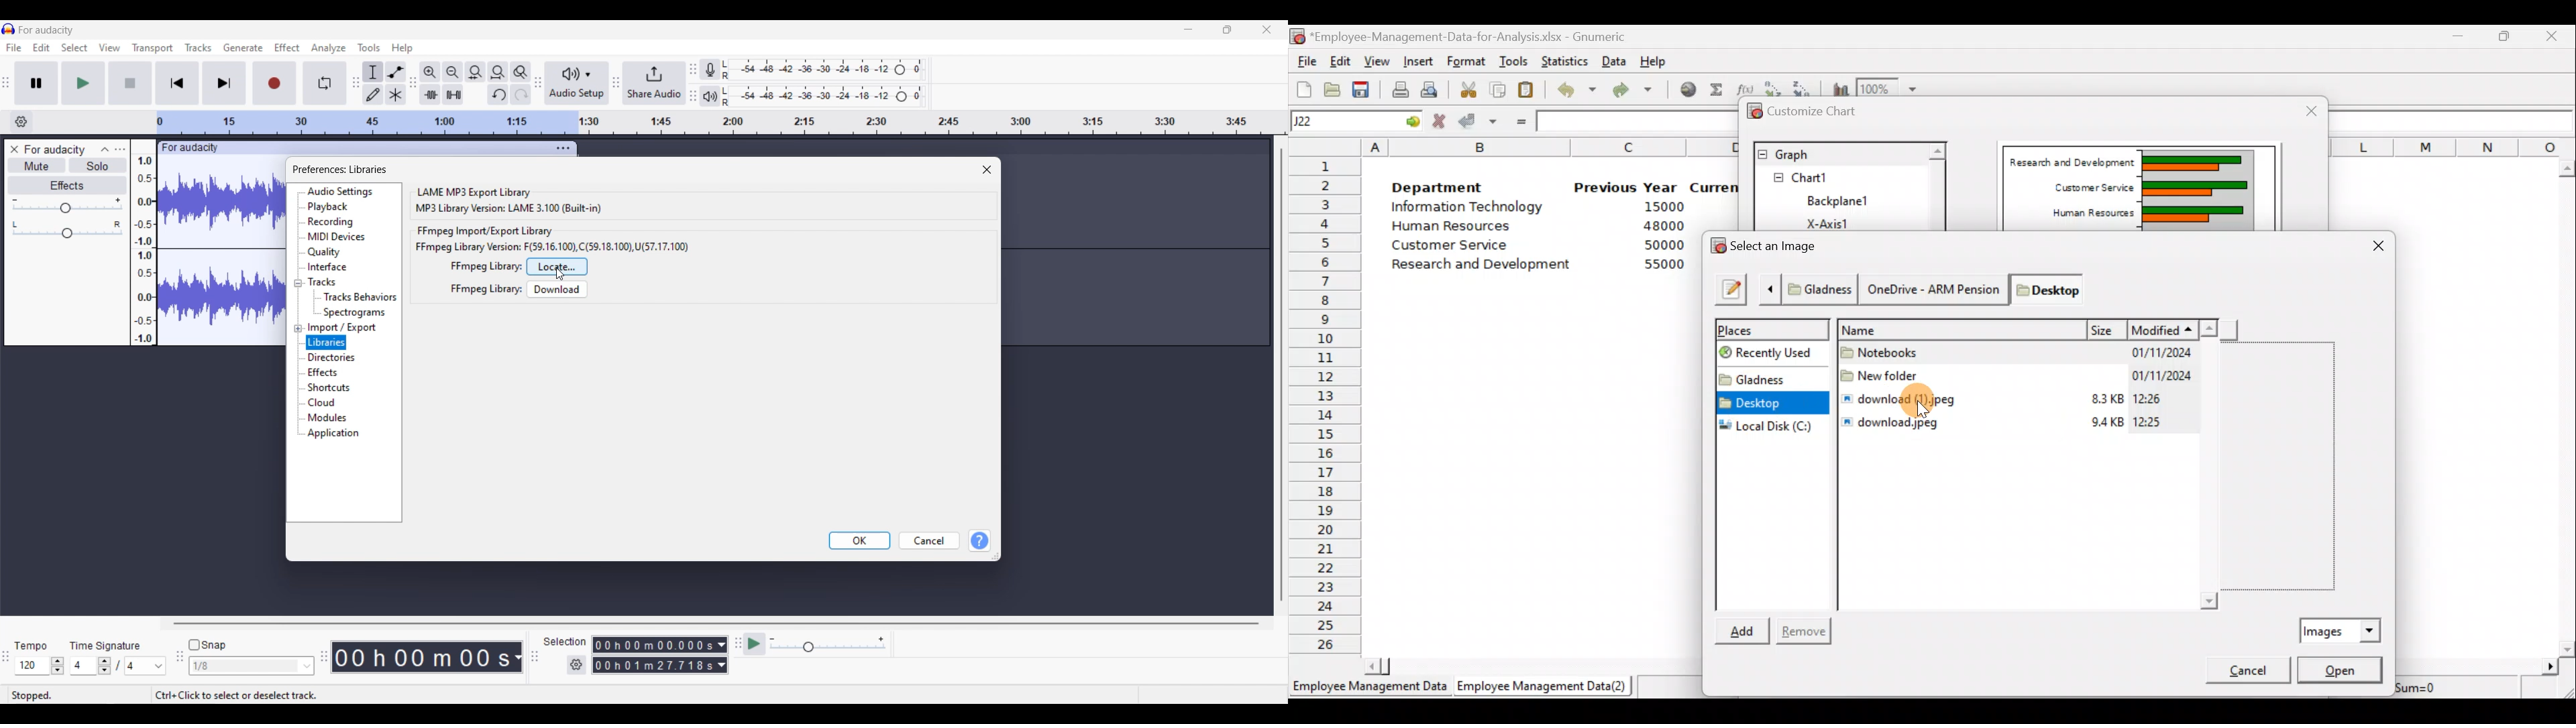 The height and width of the screenshot is (728, 2576). I want to click on Close, so click(2555, 36).